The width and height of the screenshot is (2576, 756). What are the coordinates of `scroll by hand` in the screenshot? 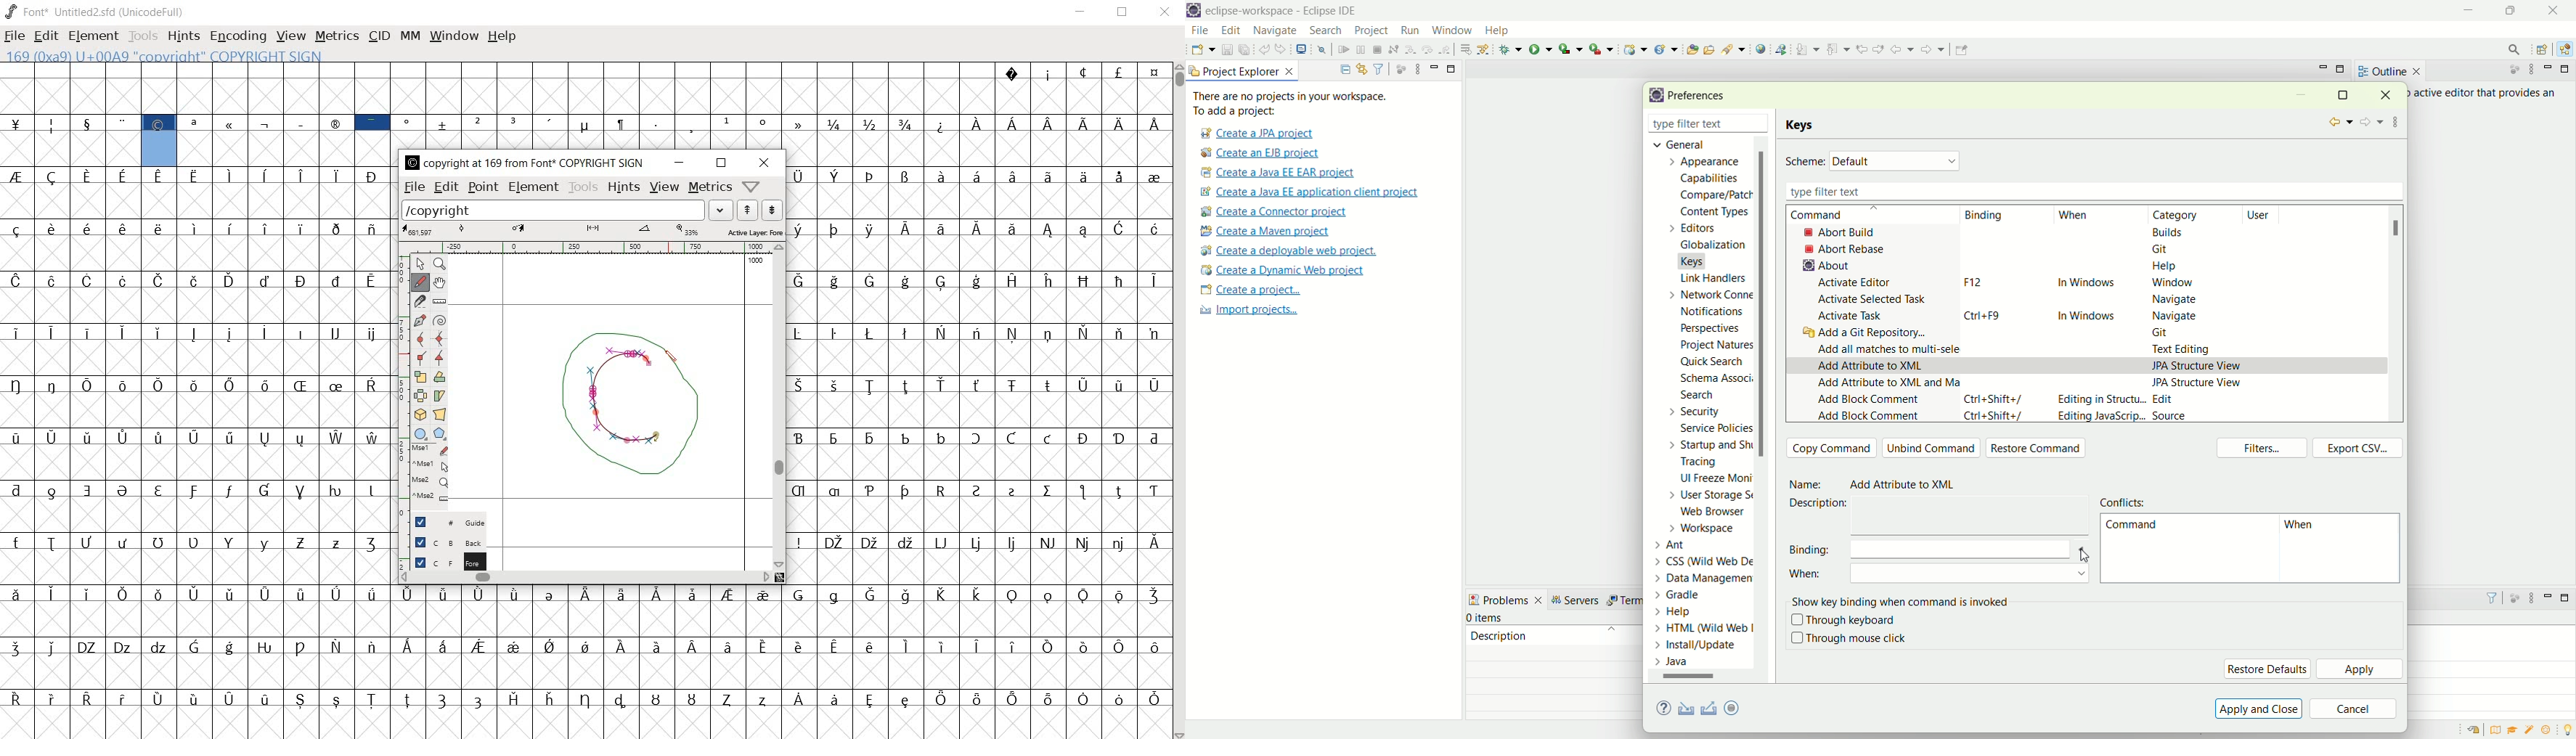 It's located at (439, 283).